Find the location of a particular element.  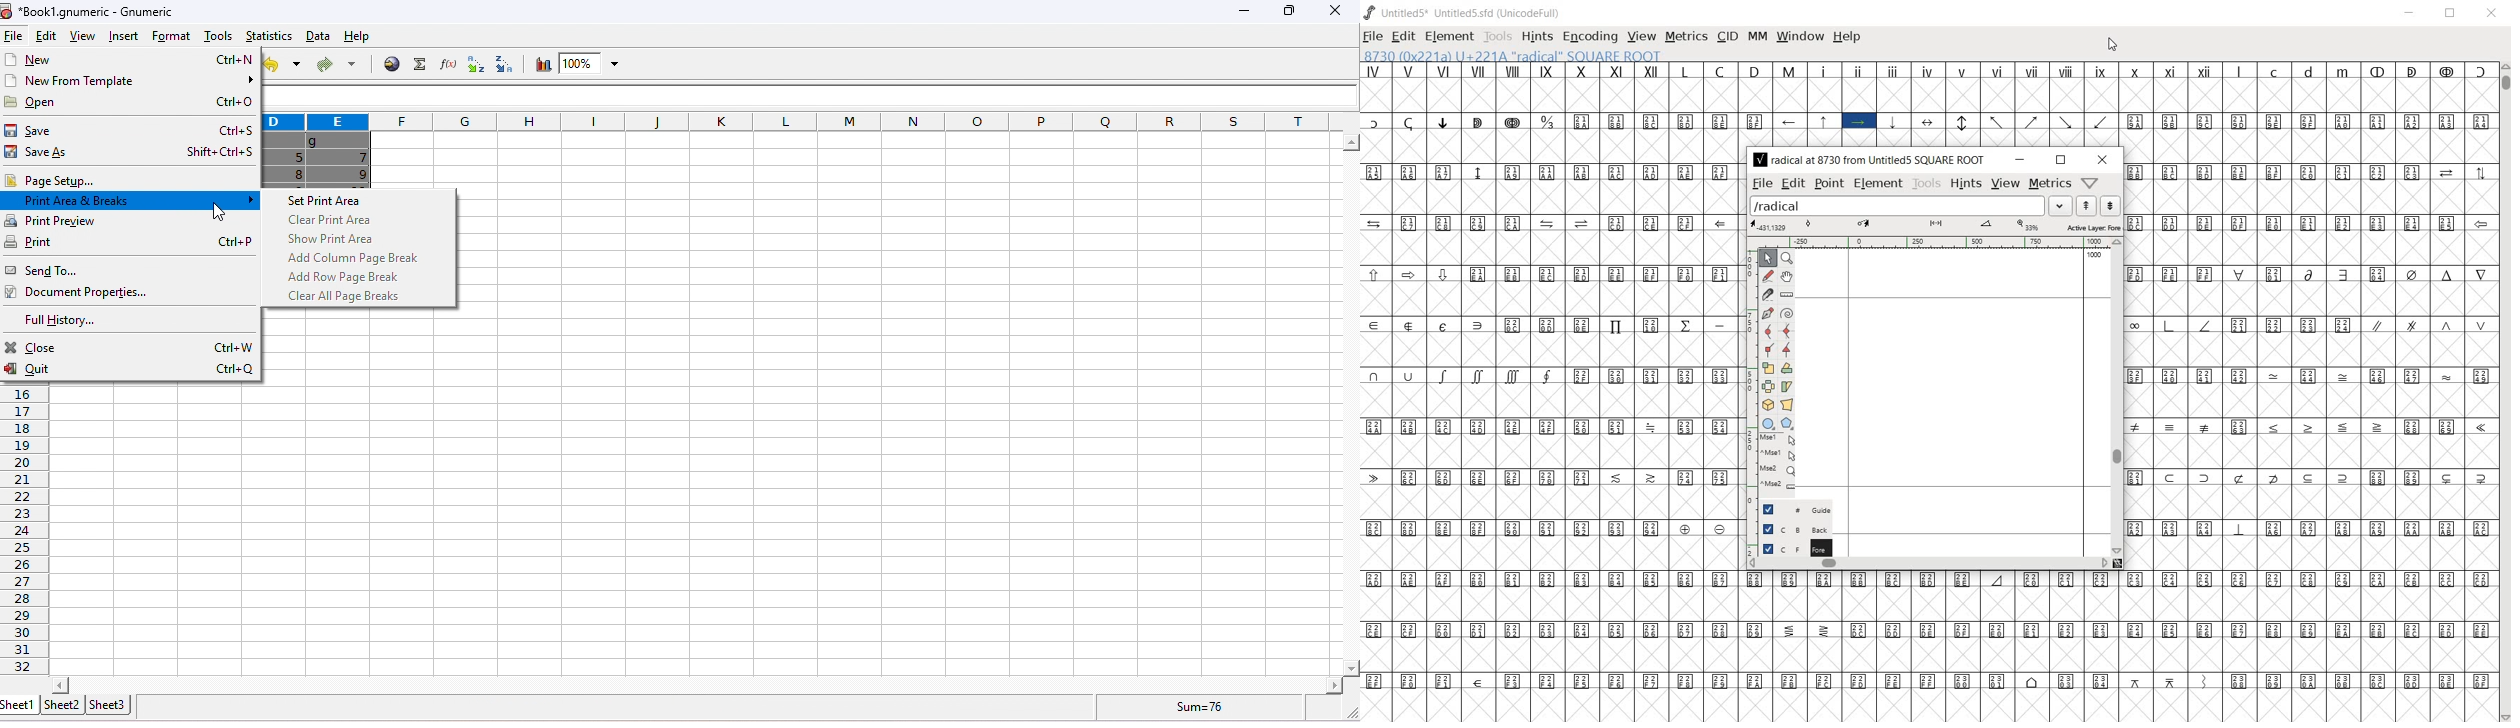

undo is located at coordinates (283, 65).